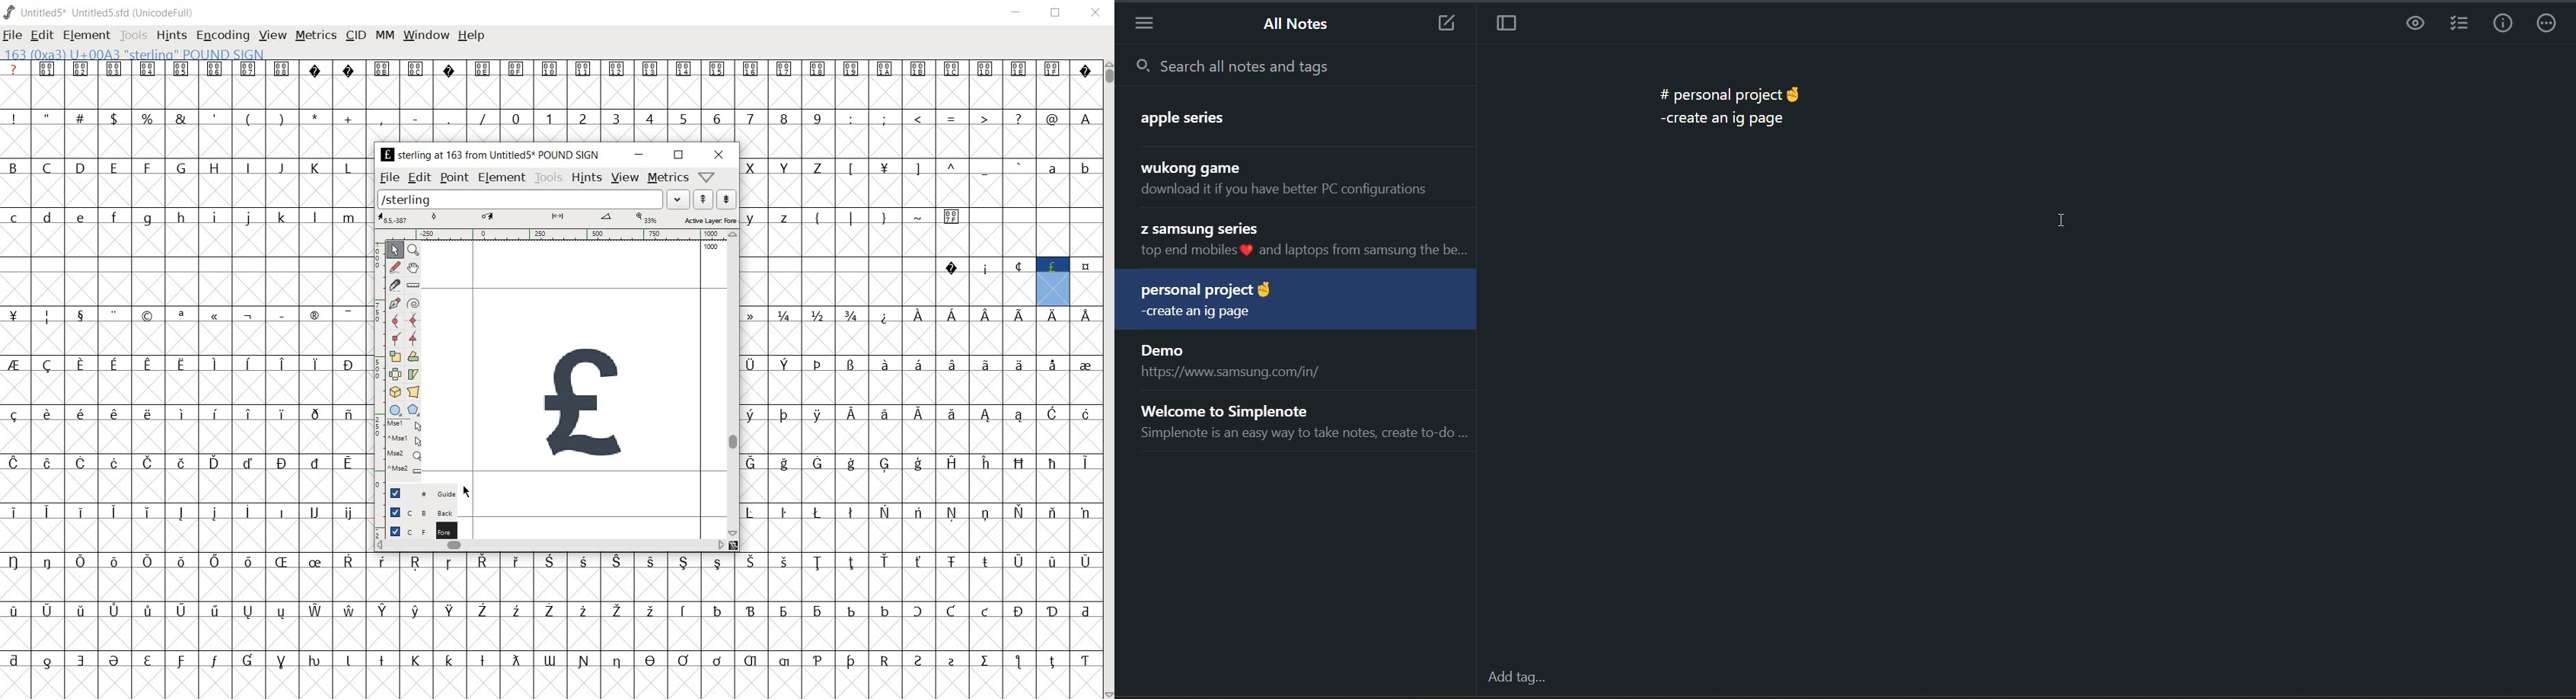 The height and width of the screenshot is (700, 2576). I want to click on Symbol, so click(754, 415).